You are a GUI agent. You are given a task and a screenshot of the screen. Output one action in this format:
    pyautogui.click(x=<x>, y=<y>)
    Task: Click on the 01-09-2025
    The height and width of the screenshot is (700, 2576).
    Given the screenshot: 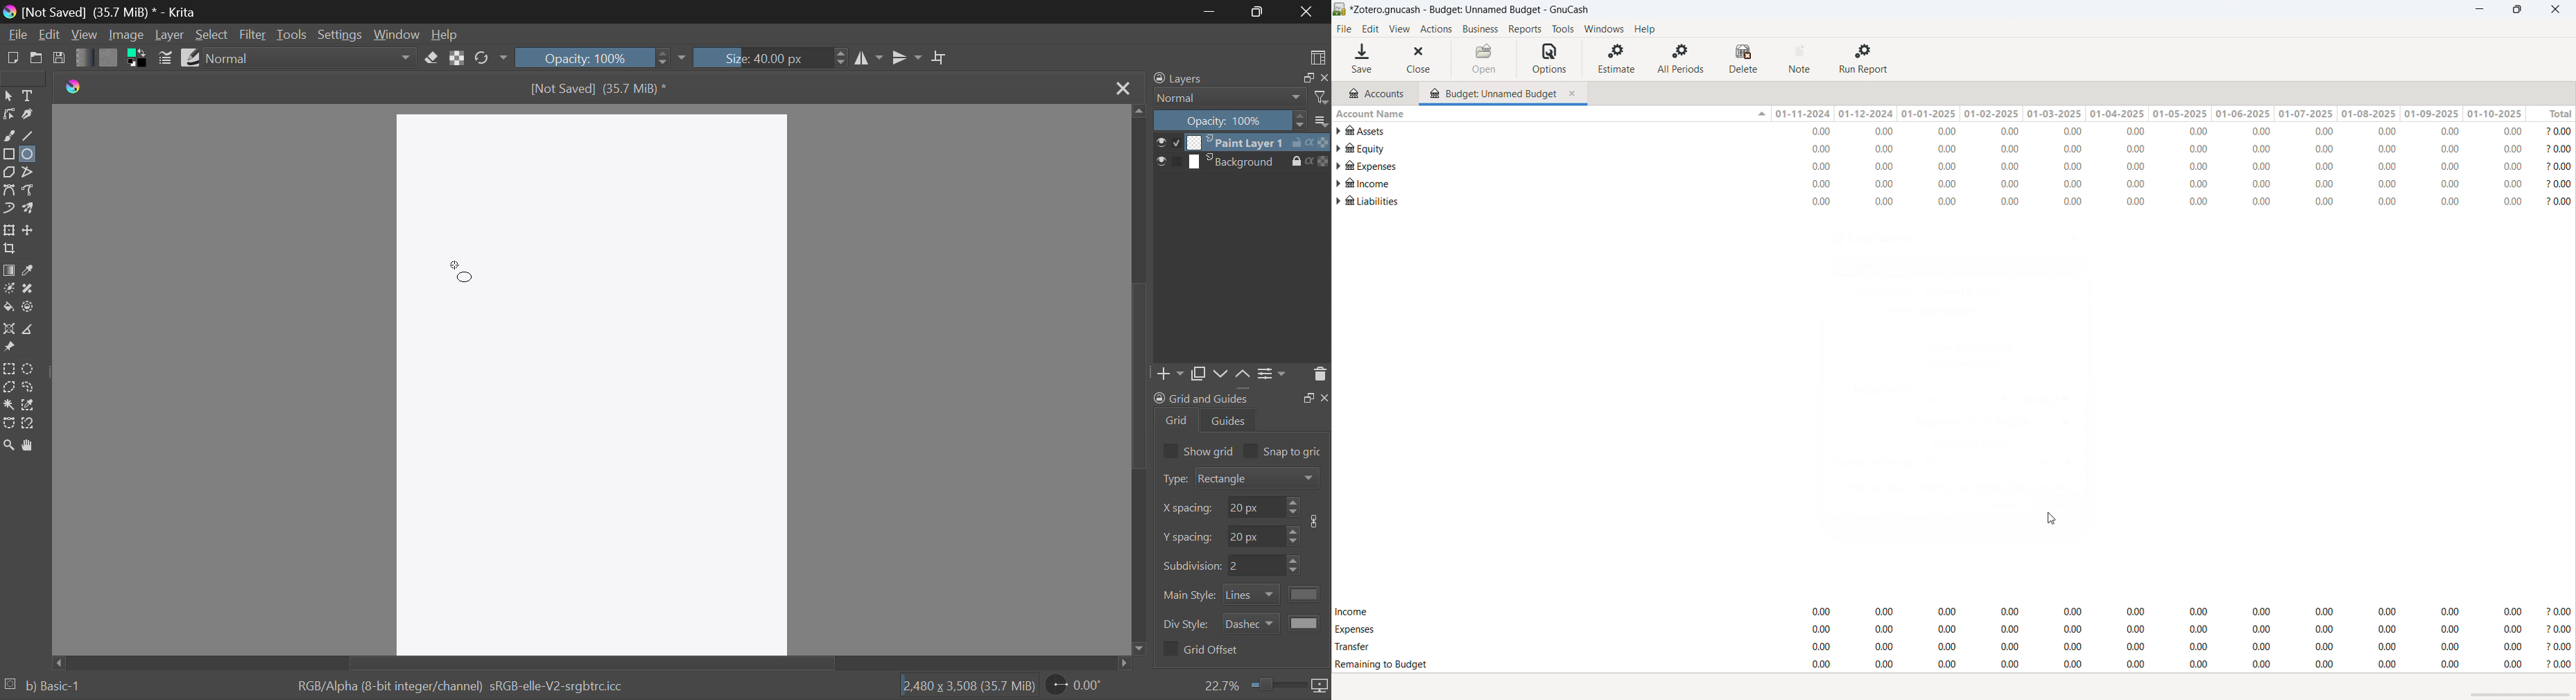 What is the action you would take?
    pyautogui.click(x=2433, y=113)
    